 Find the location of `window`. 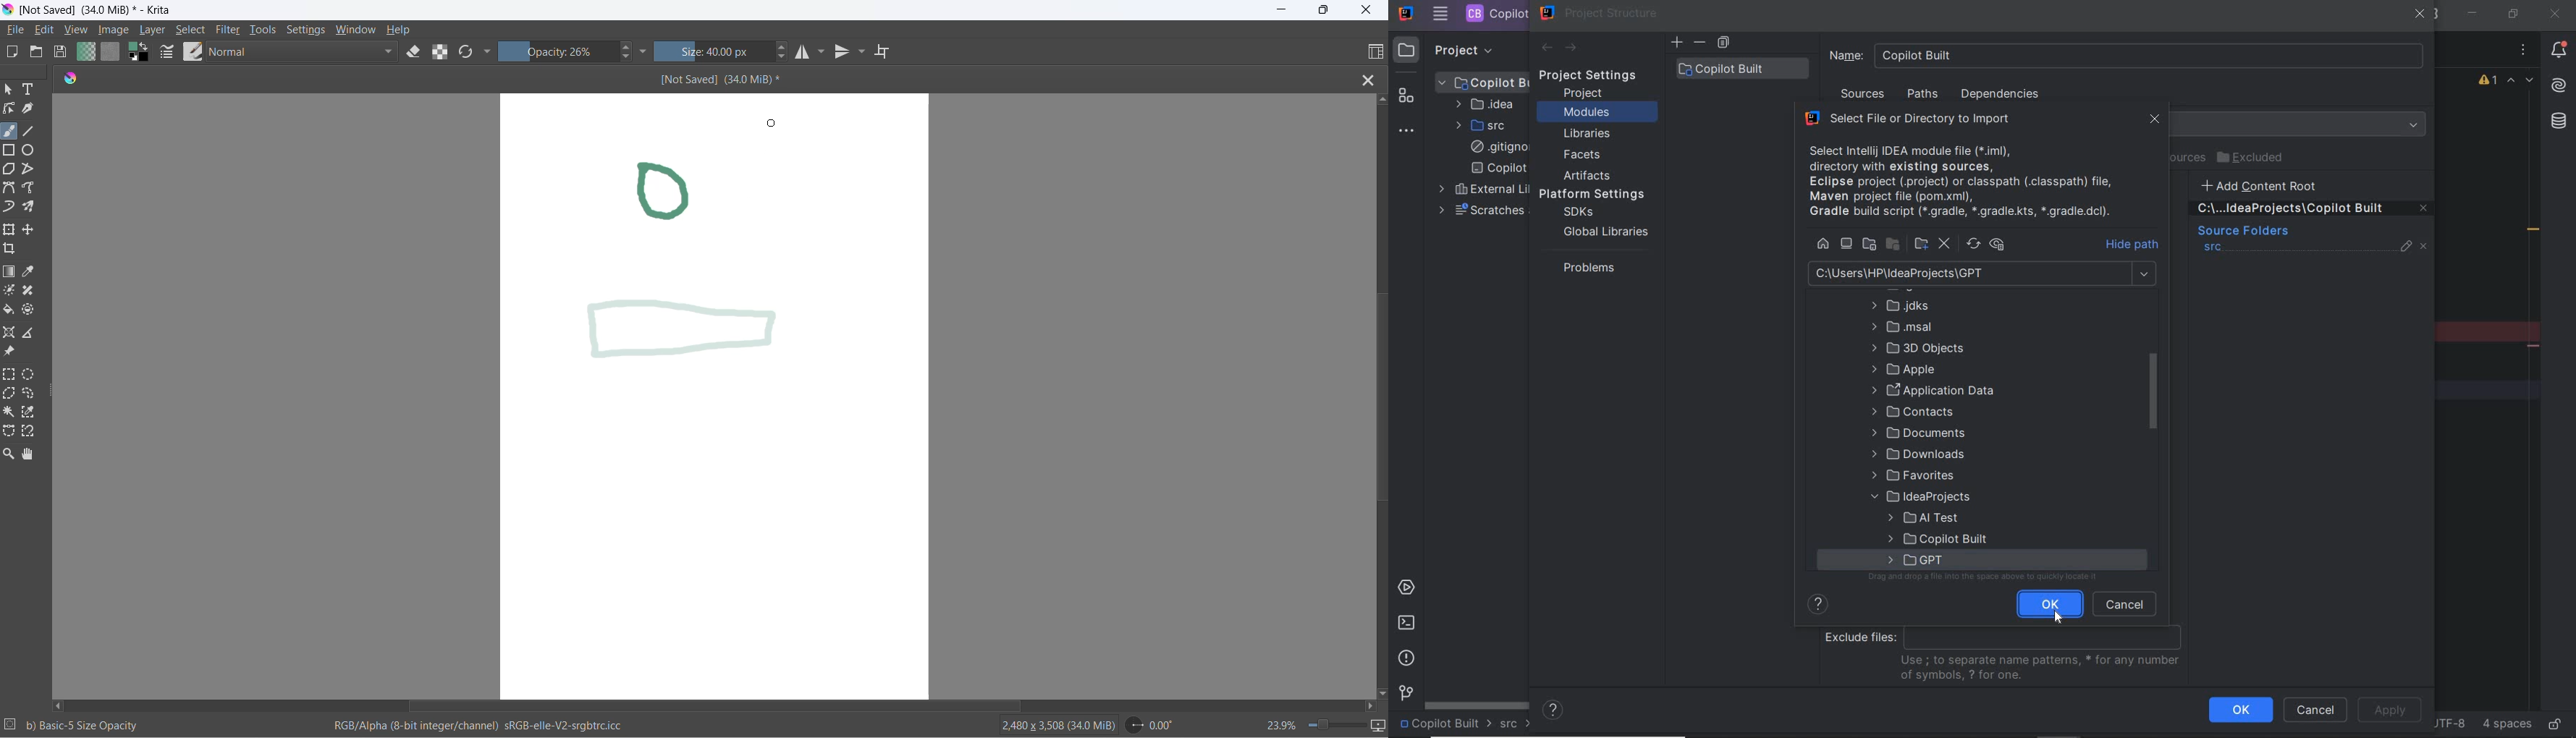

window is located at coordinates (352, 30).